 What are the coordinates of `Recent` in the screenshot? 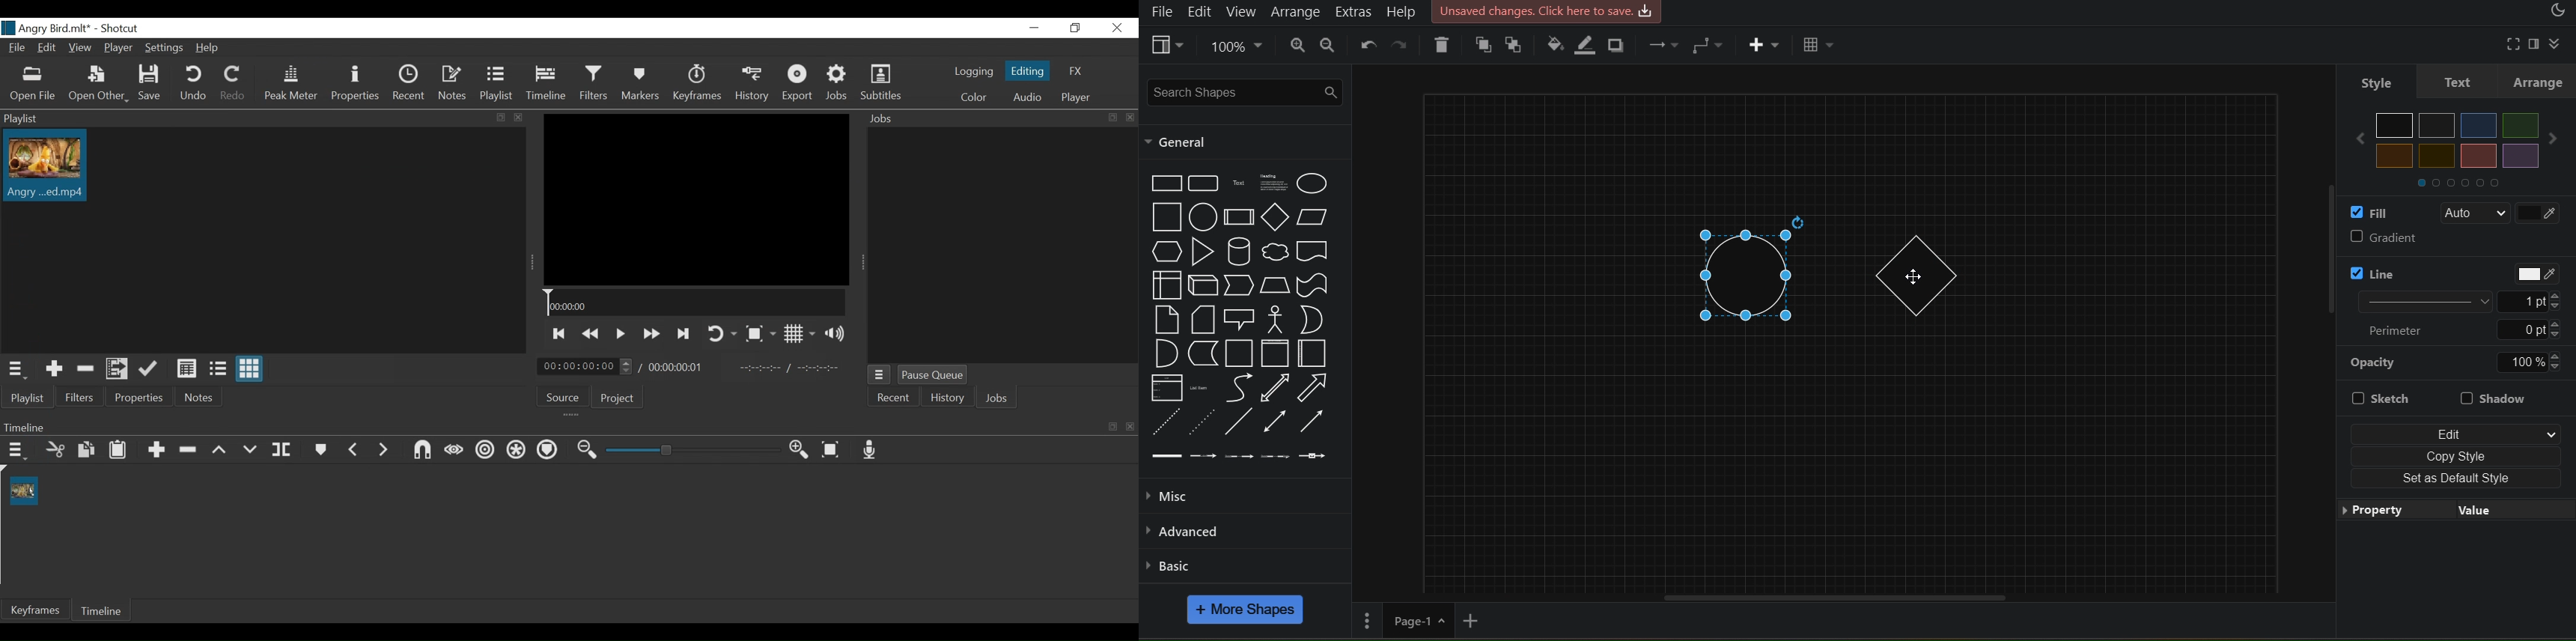 It's located at (410, 83).